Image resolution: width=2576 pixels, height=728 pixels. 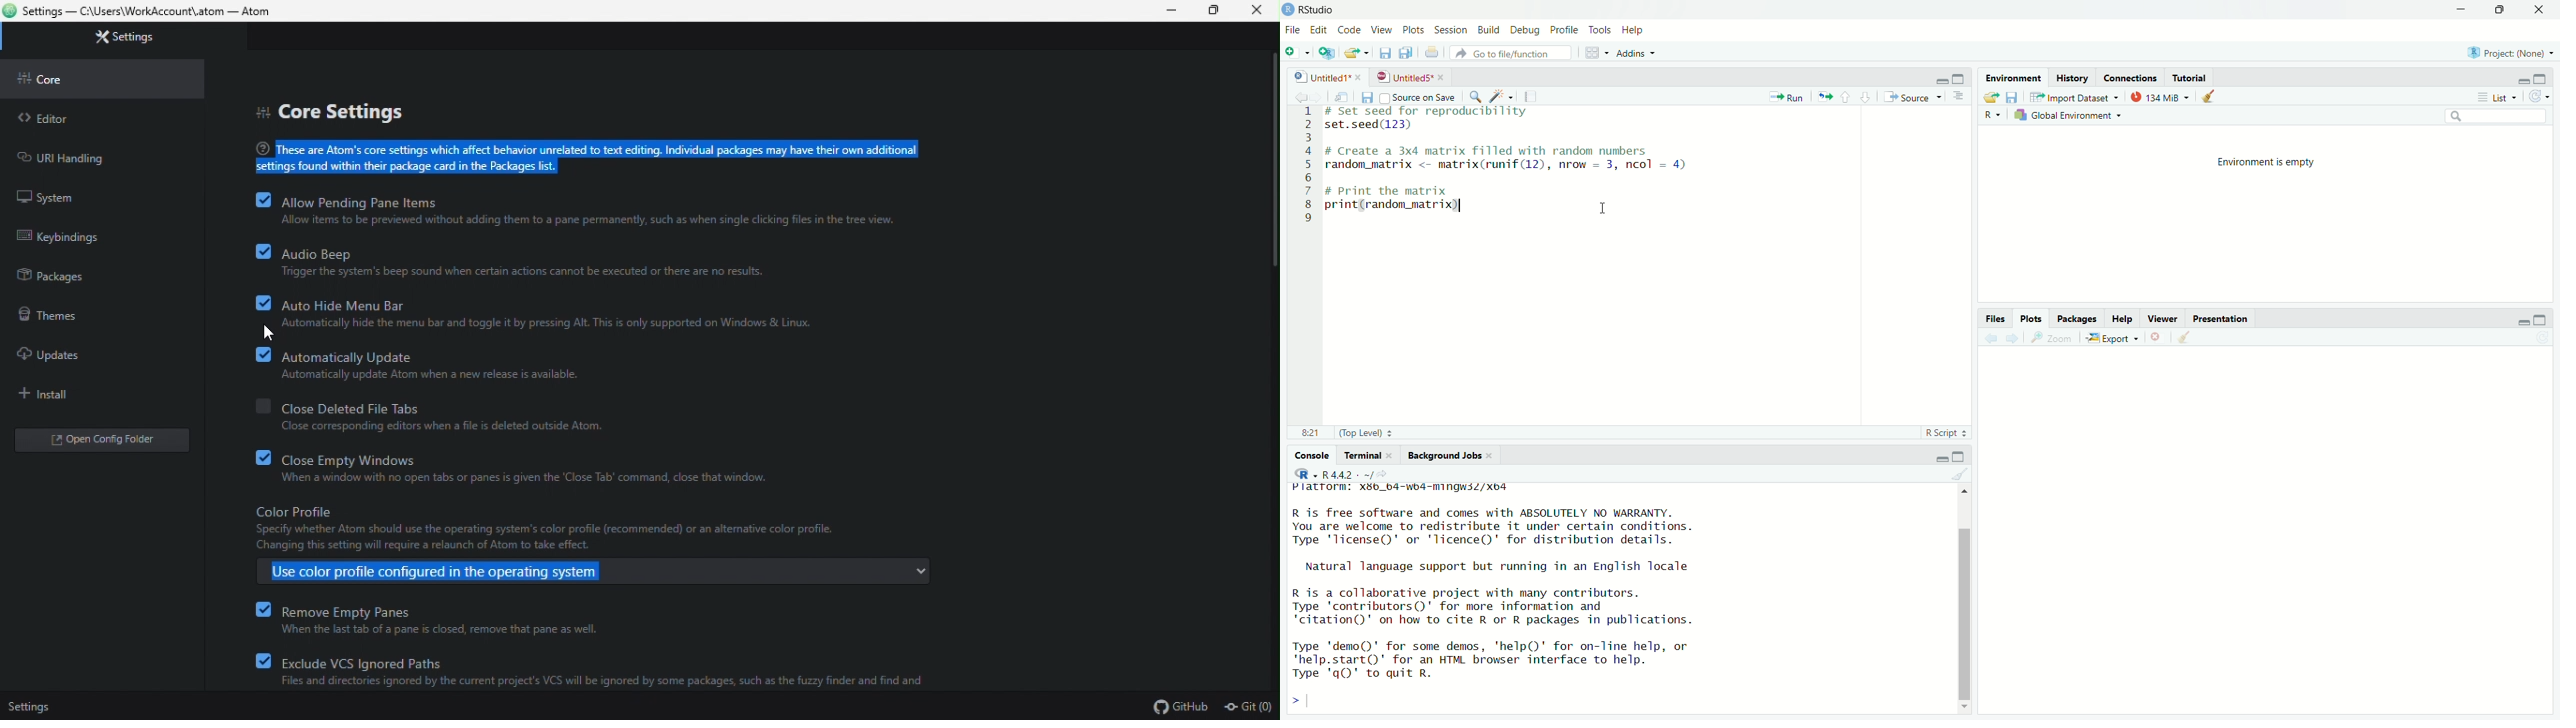 What do you see at coordinates (1531, 93) in the screenshot?
I see `notes` at bounding box center [1531, 93].